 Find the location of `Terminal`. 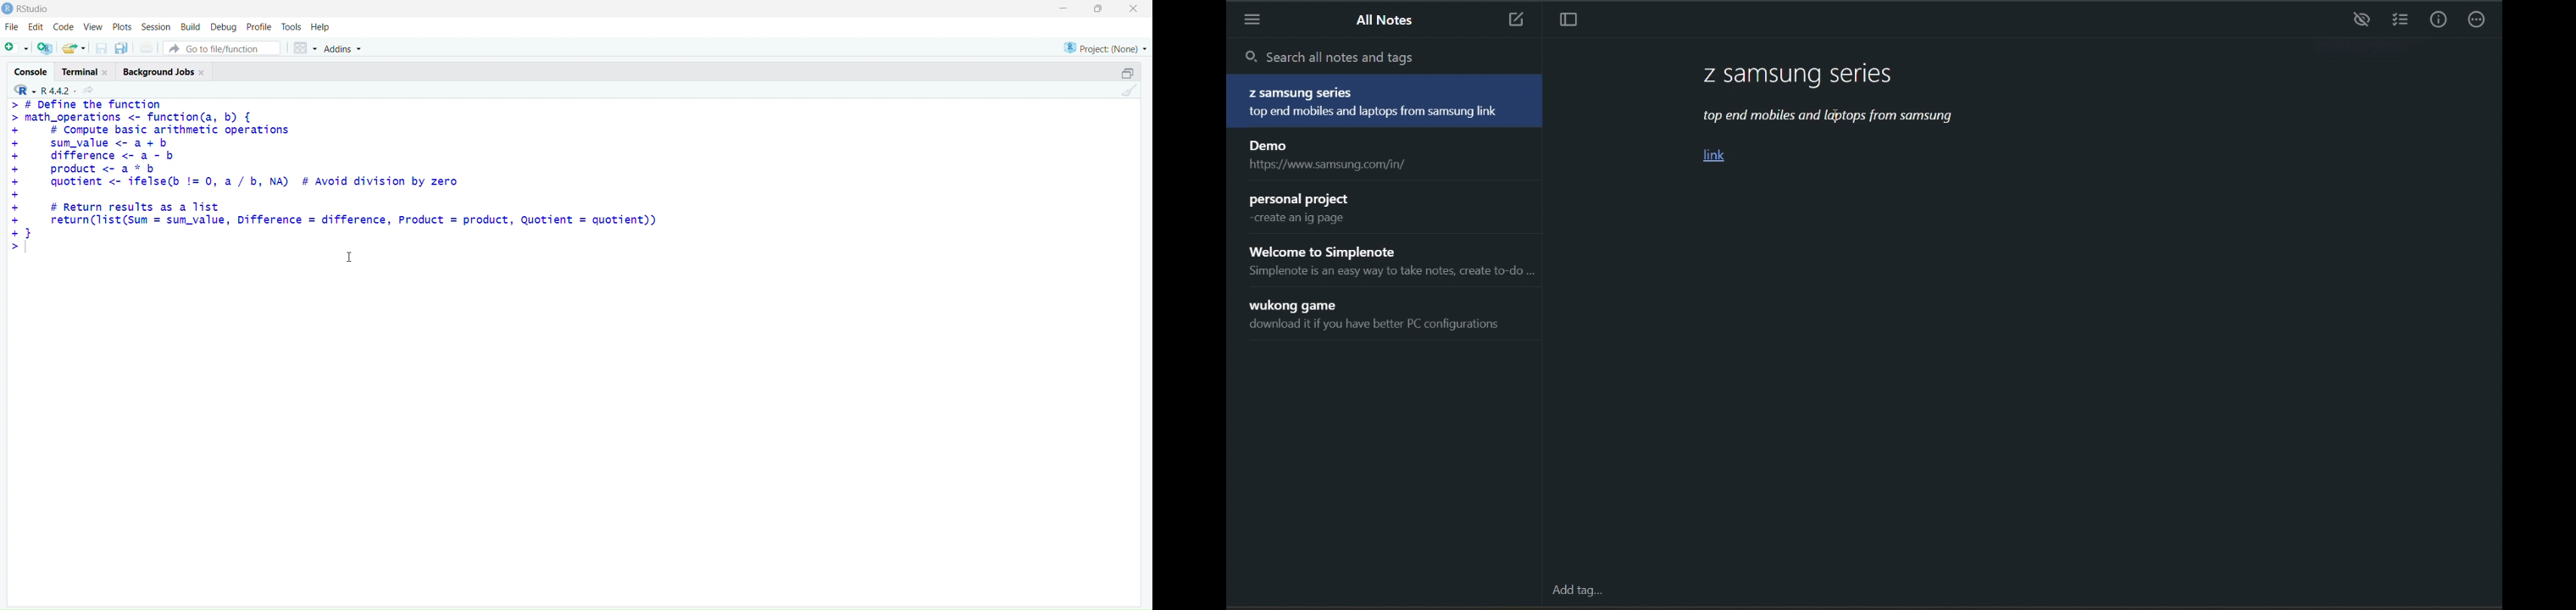

Terminal is located at coordinates (88, 70).